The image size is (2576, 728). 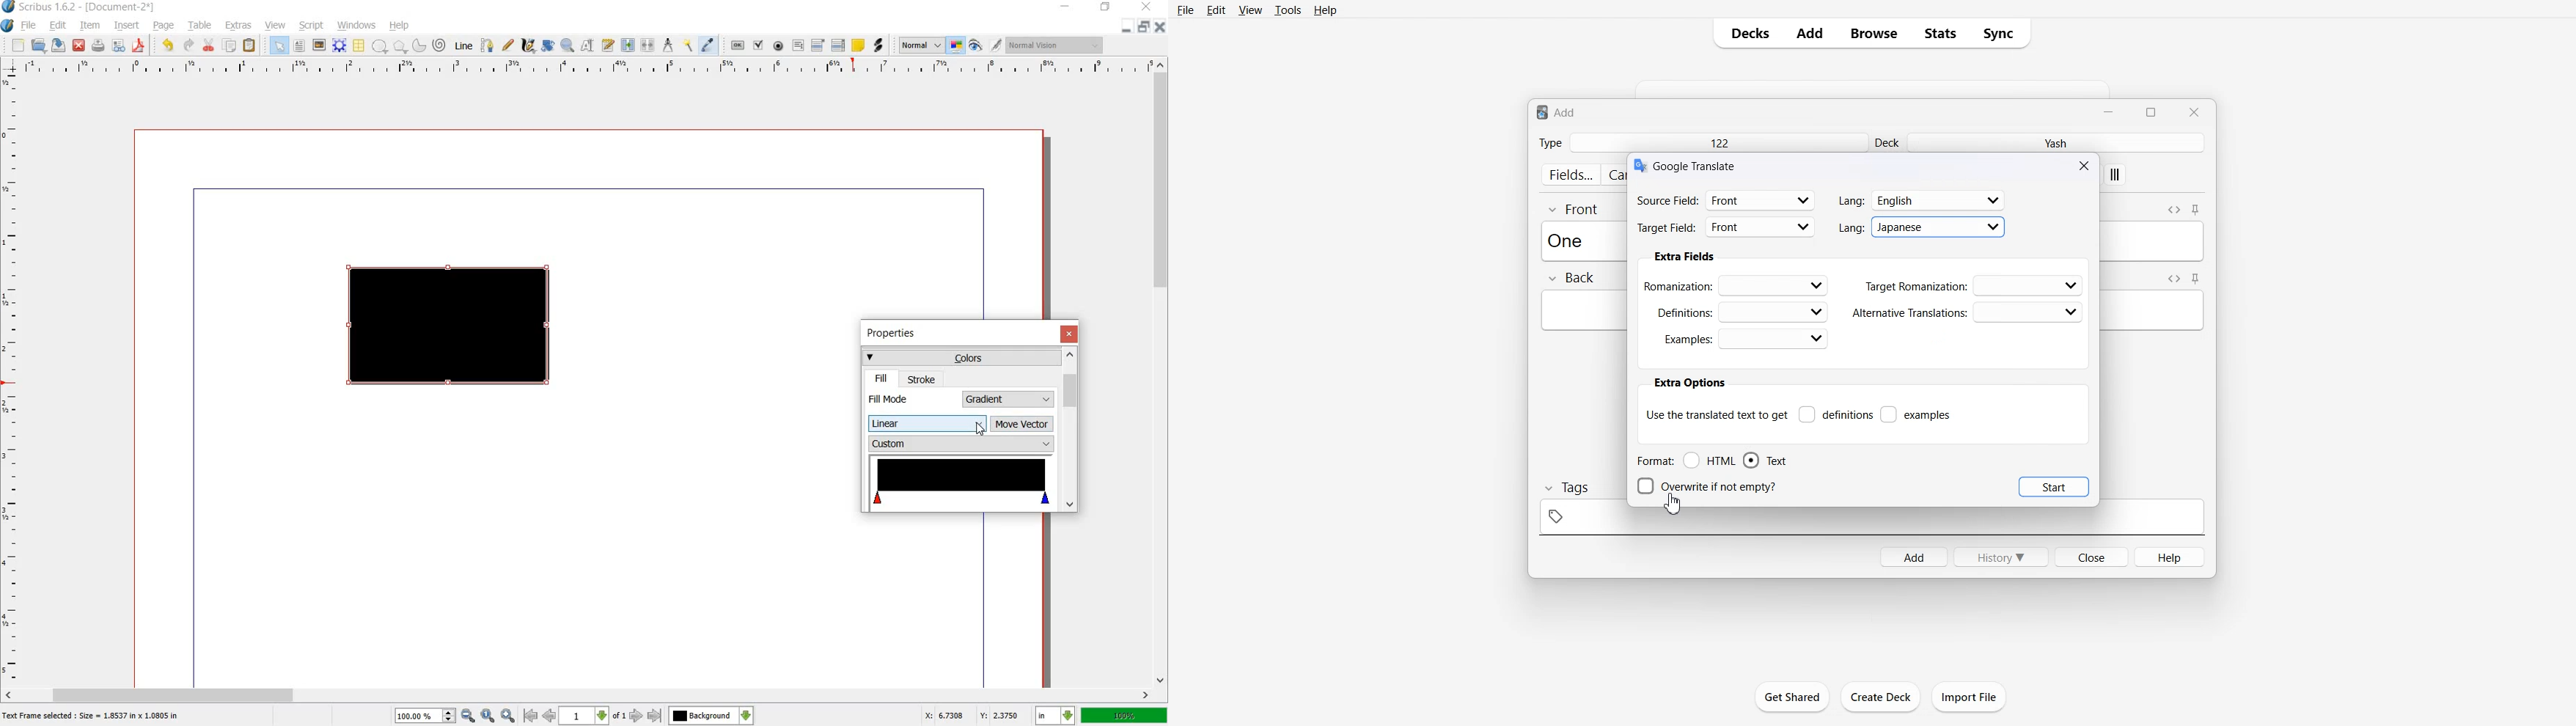 What do you see at coordinates (1726, 229) in the screenshot?
I see `Target Field` at bounding box center [1726, 229].